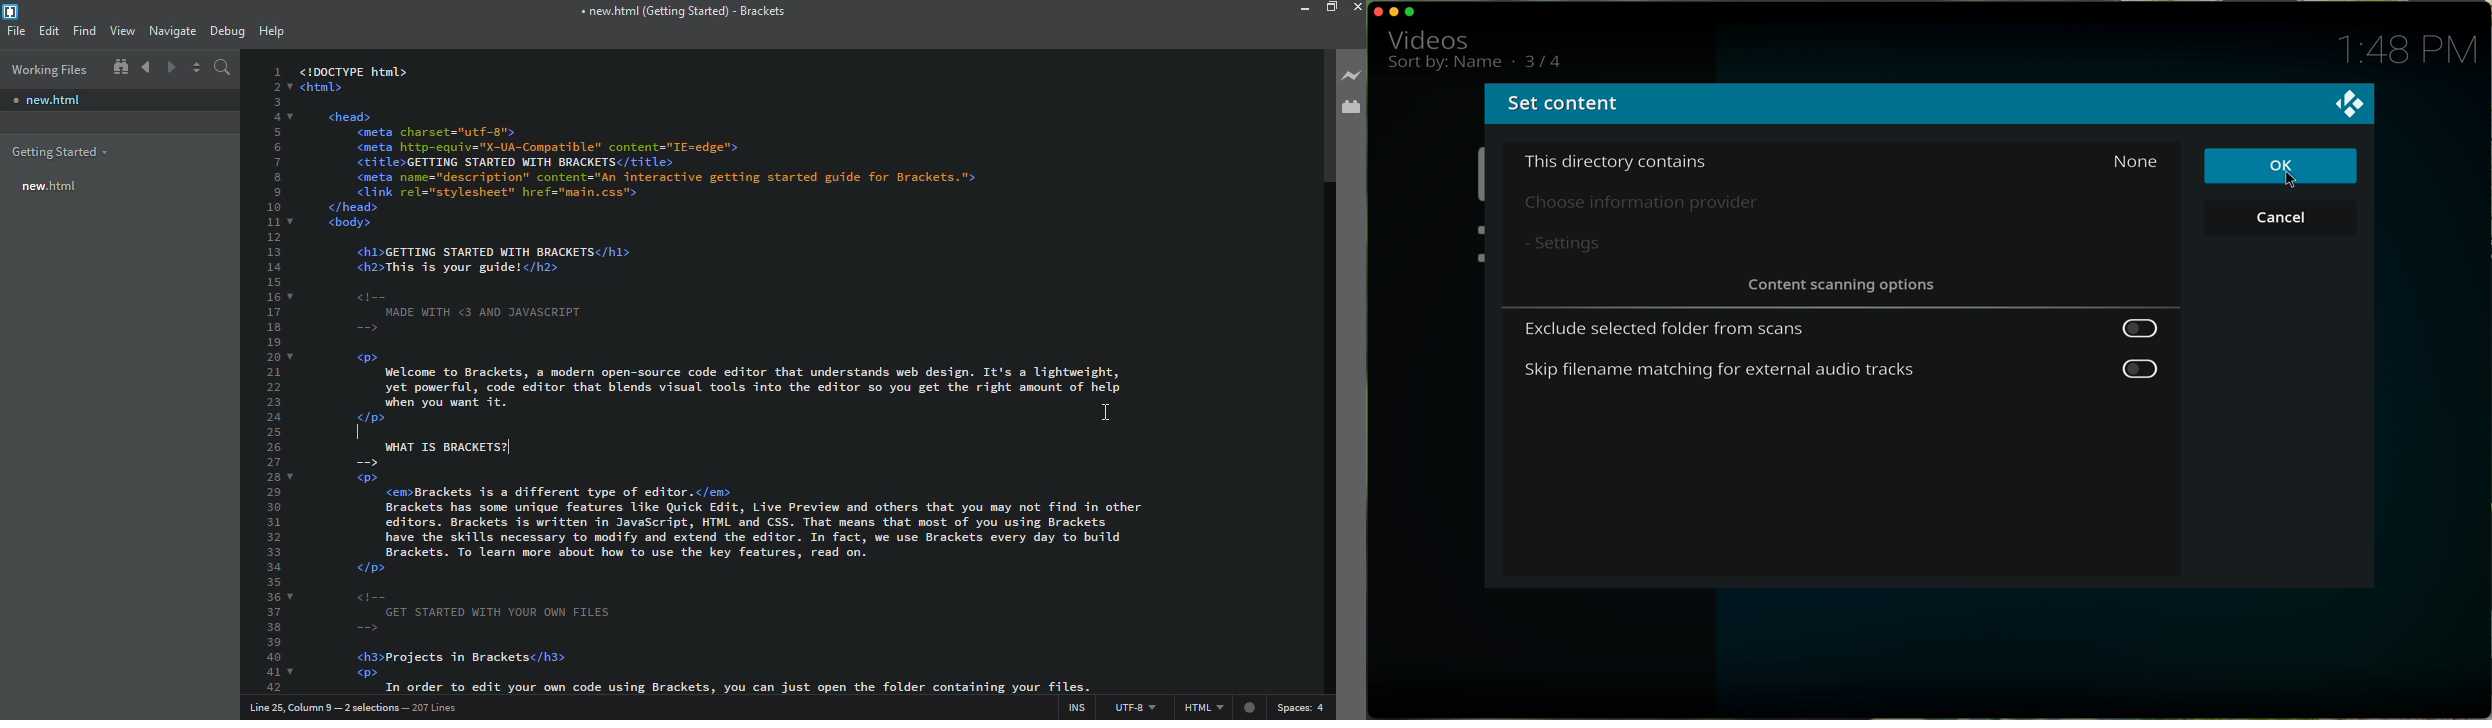  I want to click on logo, so click(2351, 105).